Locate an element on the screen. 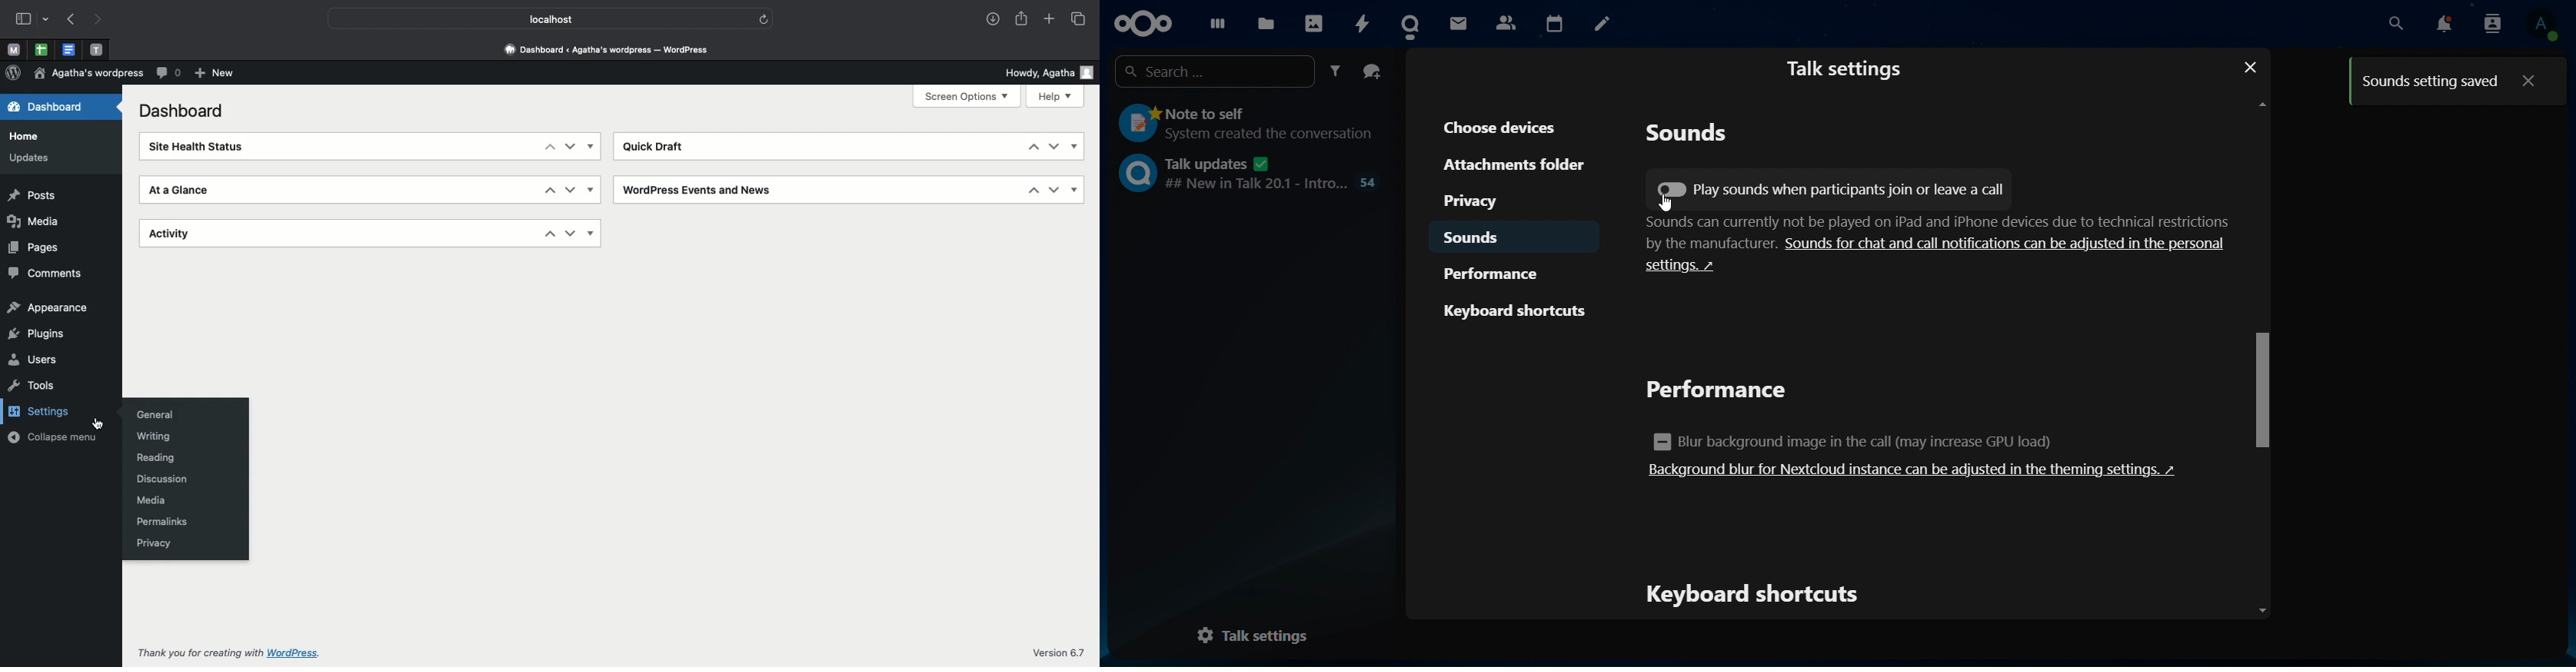 The height and width of the screenshot is (672, 2576). search is located at coordinates (2397, 24).